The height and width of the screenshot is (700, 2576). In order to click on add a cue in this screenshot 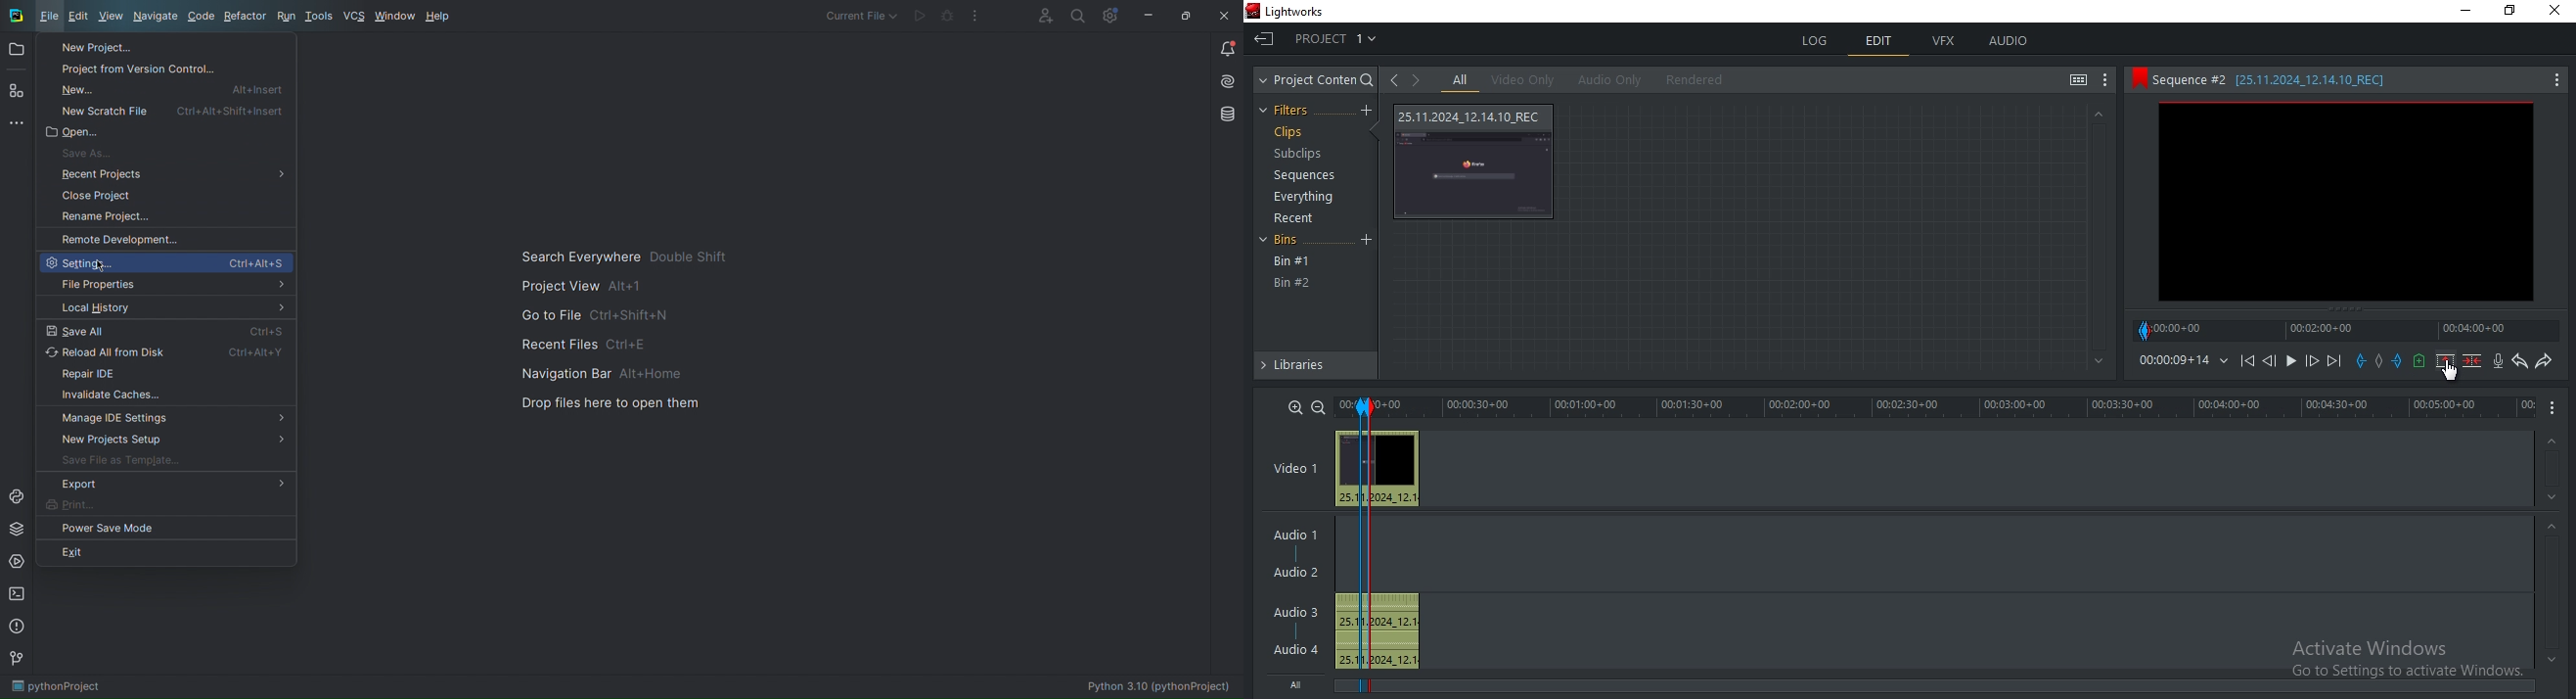, I will do `click(2420, 361)`.